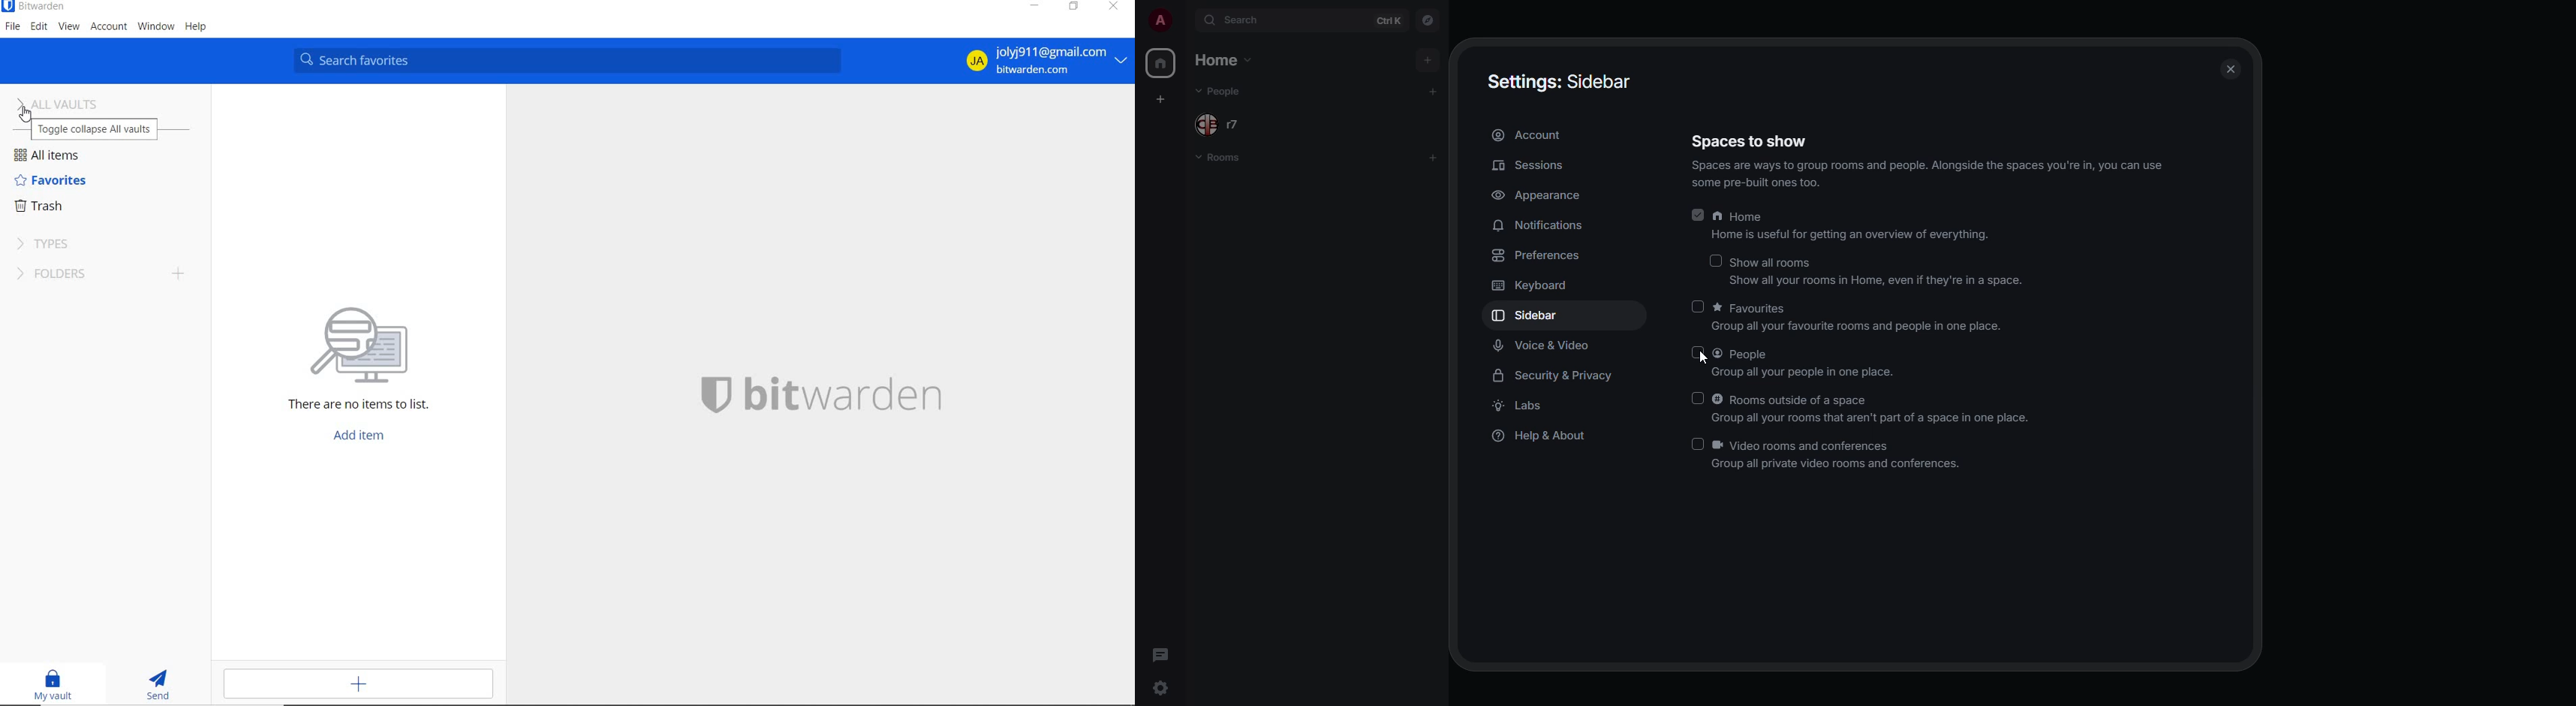  I want to click on ACCOUNT, so click(110, 26).